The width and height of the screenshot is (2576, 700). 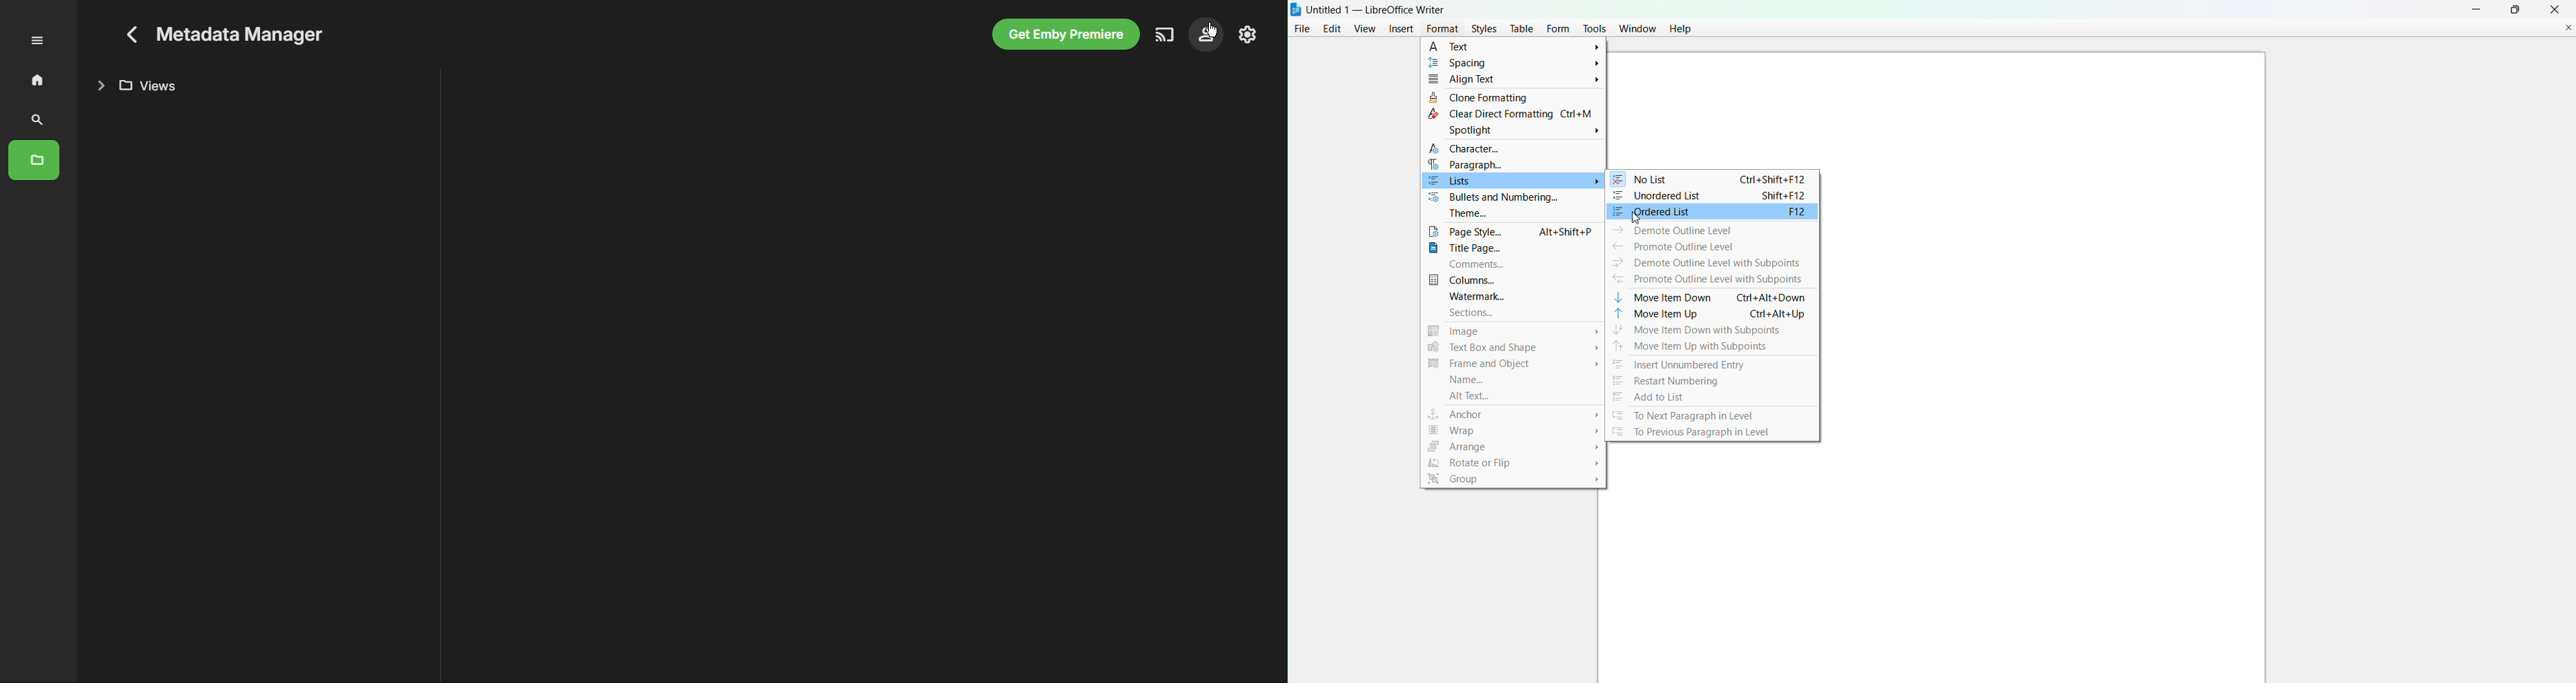 What do you see at coordinates (1681, 28) in the screenshot?
I see `help` at bounding box center [1681, 28].